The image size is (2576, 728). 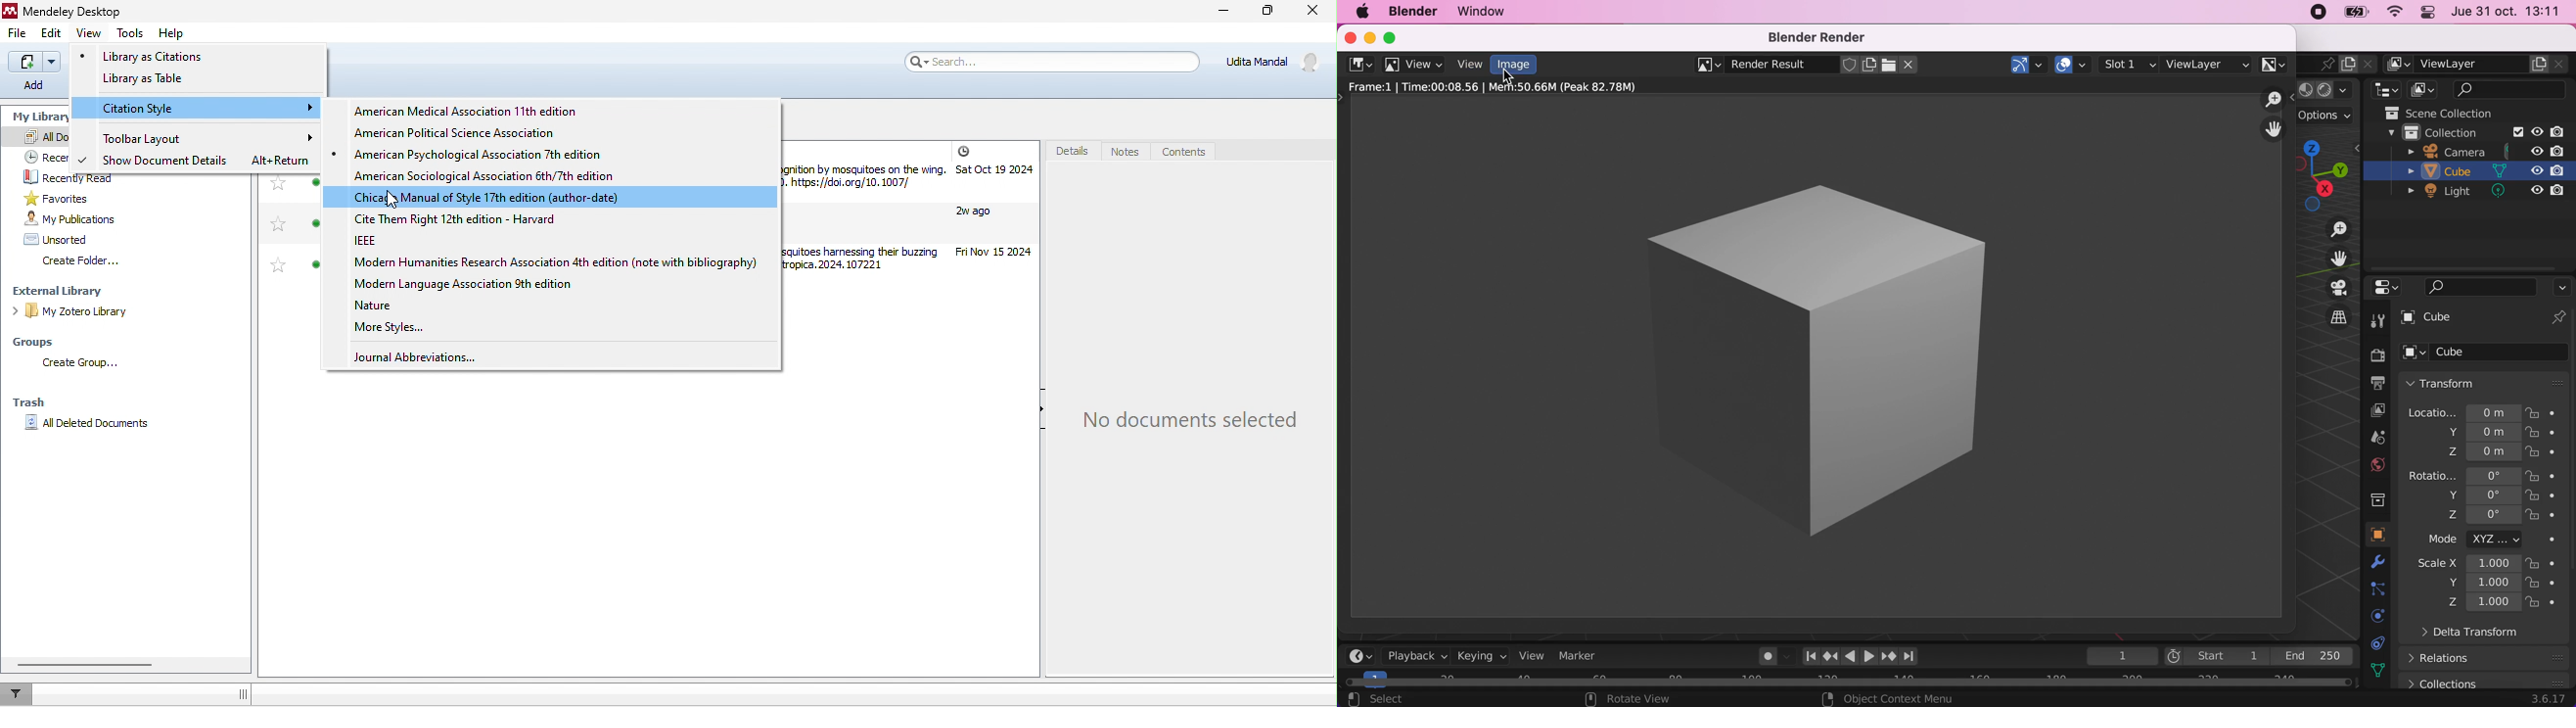 I want to click on lock, so click(x=2547, y=412).